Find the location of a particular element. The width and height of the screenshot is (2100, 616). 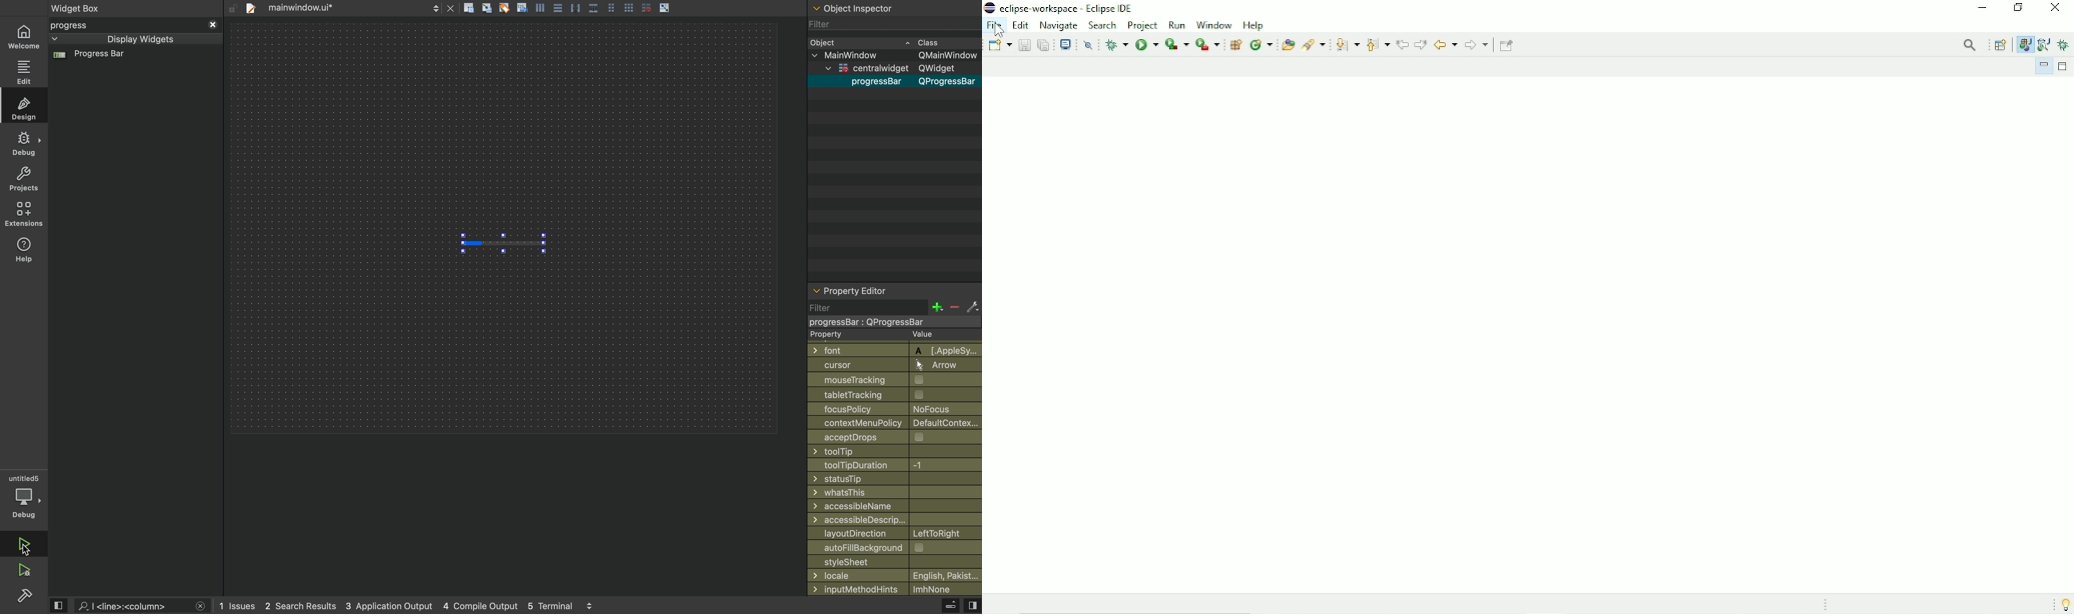

 is located at coordinates (55, 606).